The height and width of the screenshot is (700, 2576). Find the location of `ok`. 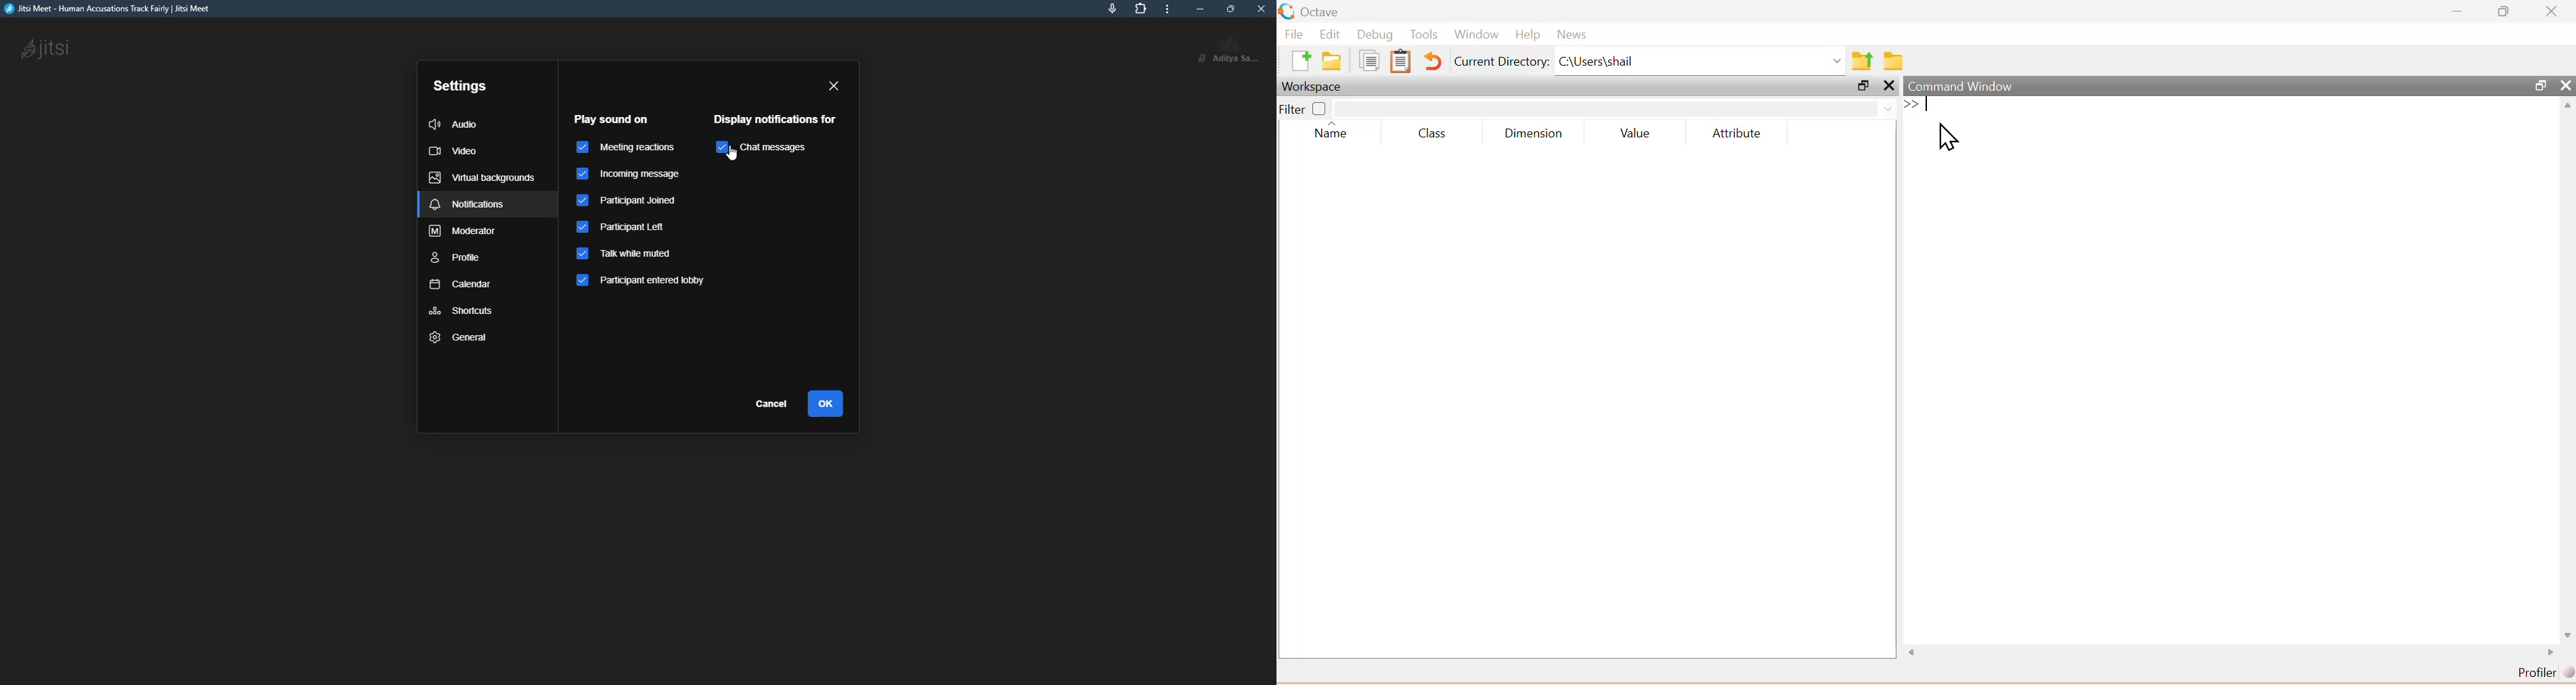

ok is located at coordinates (831, 404).